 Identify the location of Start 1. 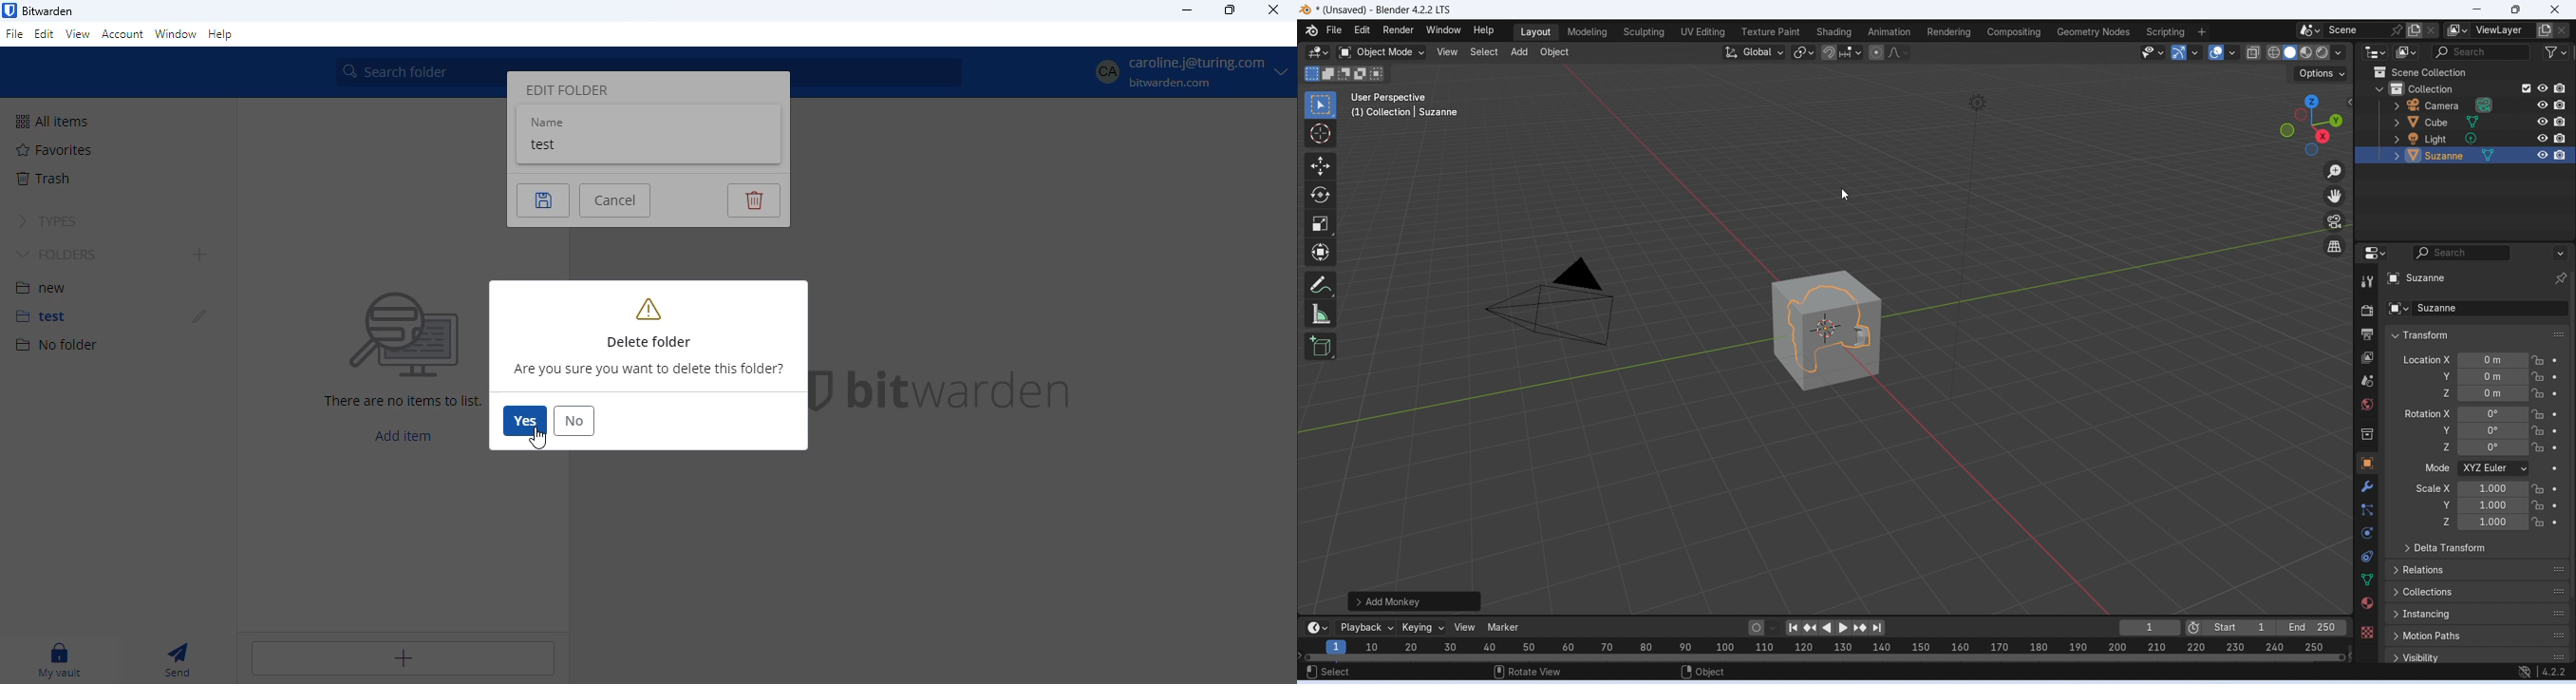
(2239, 627).